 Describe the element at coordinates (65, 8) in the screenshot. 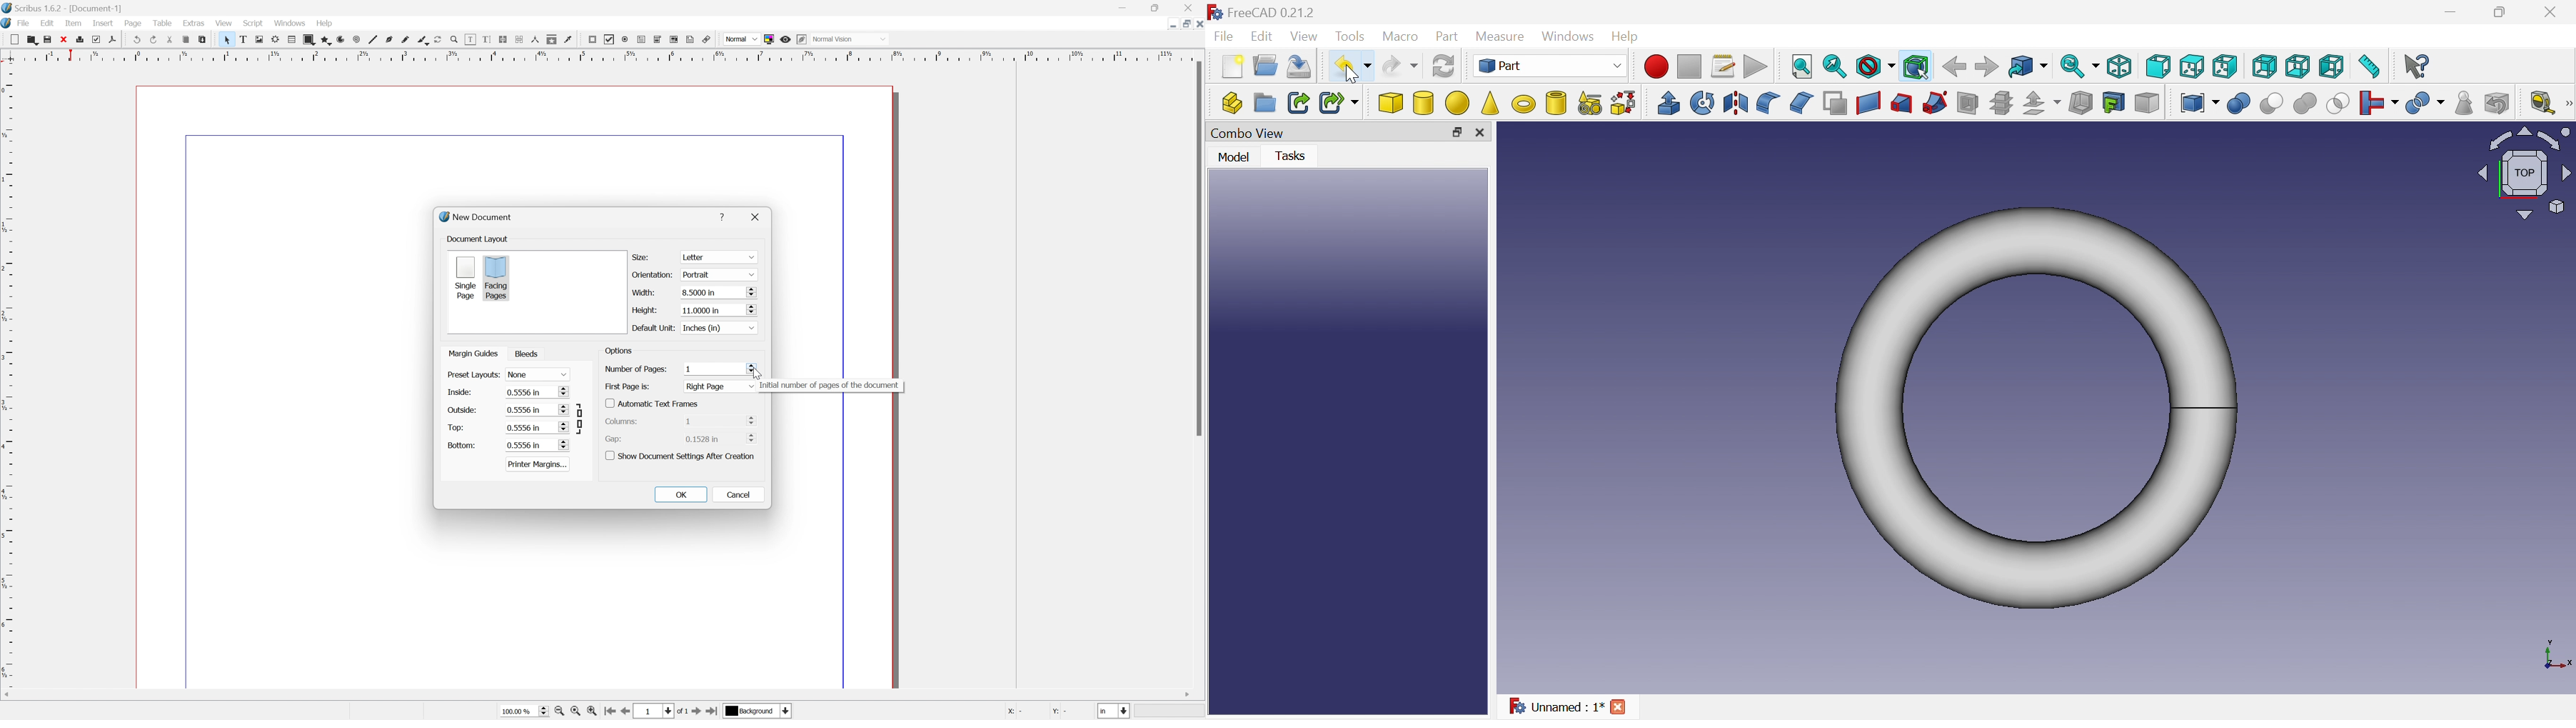

I see `Scribus 1.6.2 - [Document-1]` at that location.